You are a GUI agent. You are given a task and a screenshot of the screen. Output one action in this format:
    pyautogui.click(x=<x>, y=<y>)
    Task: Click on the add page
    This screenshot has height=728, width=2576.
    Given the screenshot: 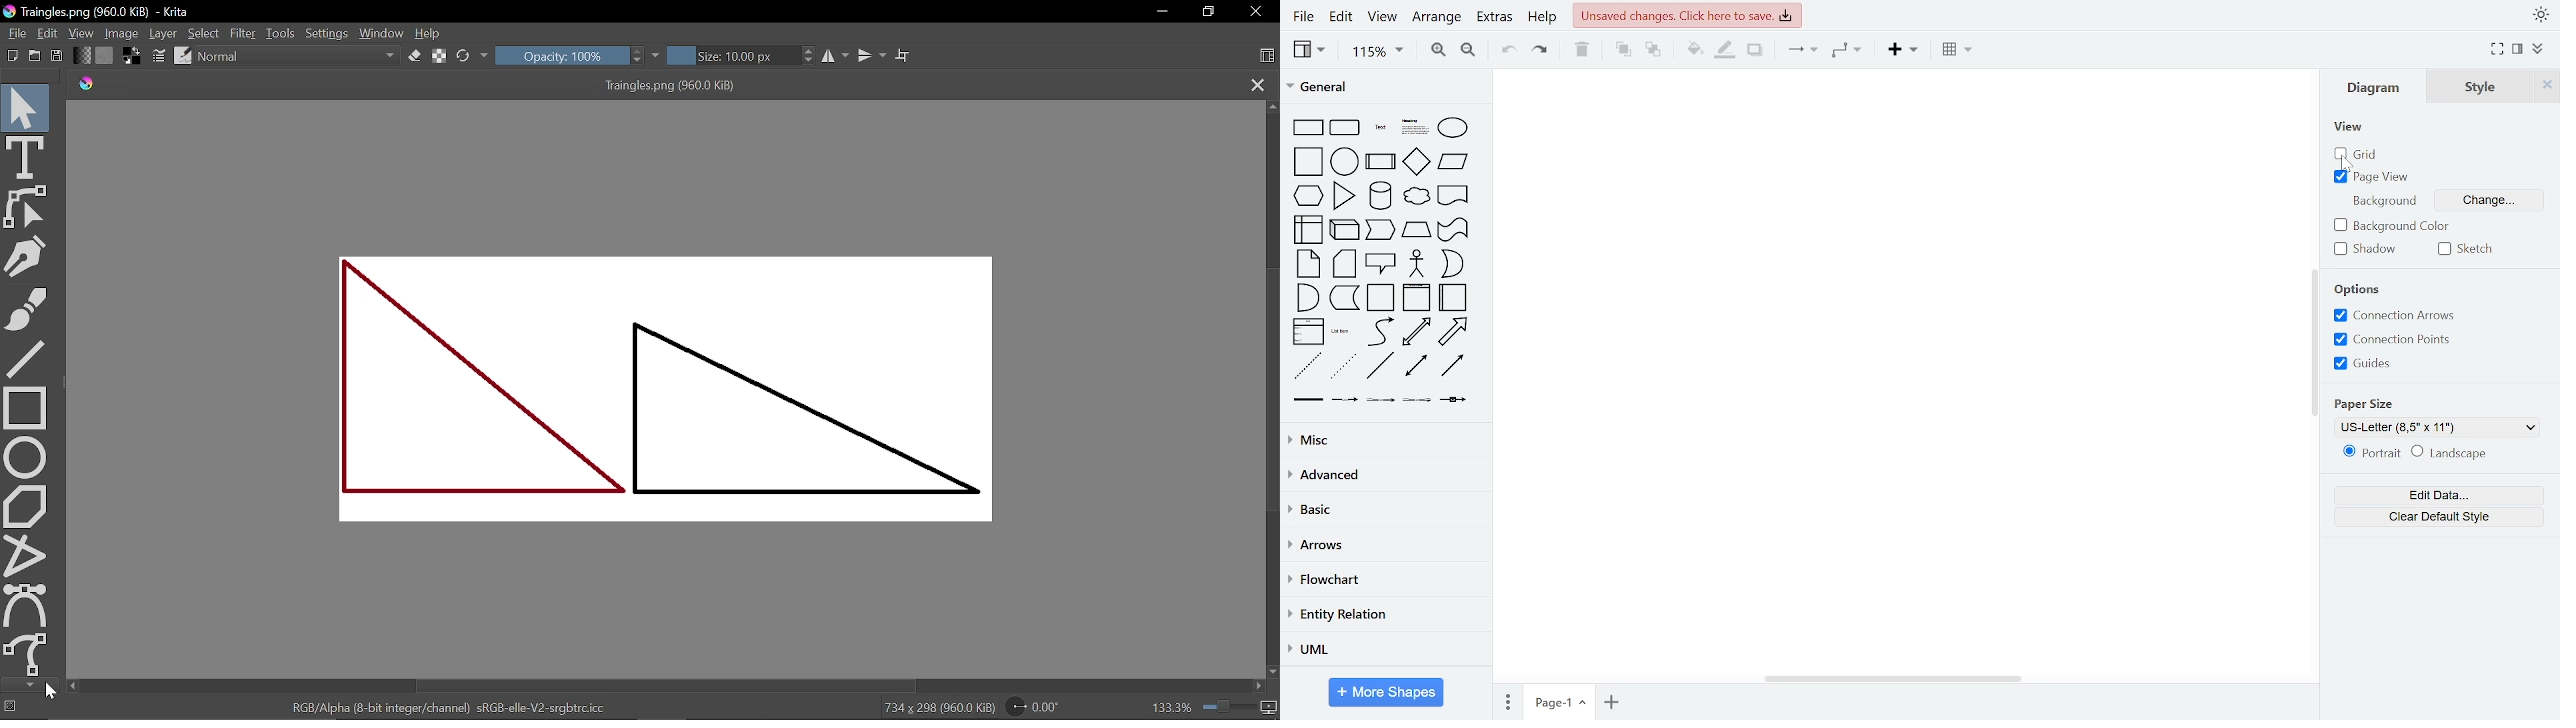 What is the action you would take?
    pyautogui.click(x=1611, y=700)
    